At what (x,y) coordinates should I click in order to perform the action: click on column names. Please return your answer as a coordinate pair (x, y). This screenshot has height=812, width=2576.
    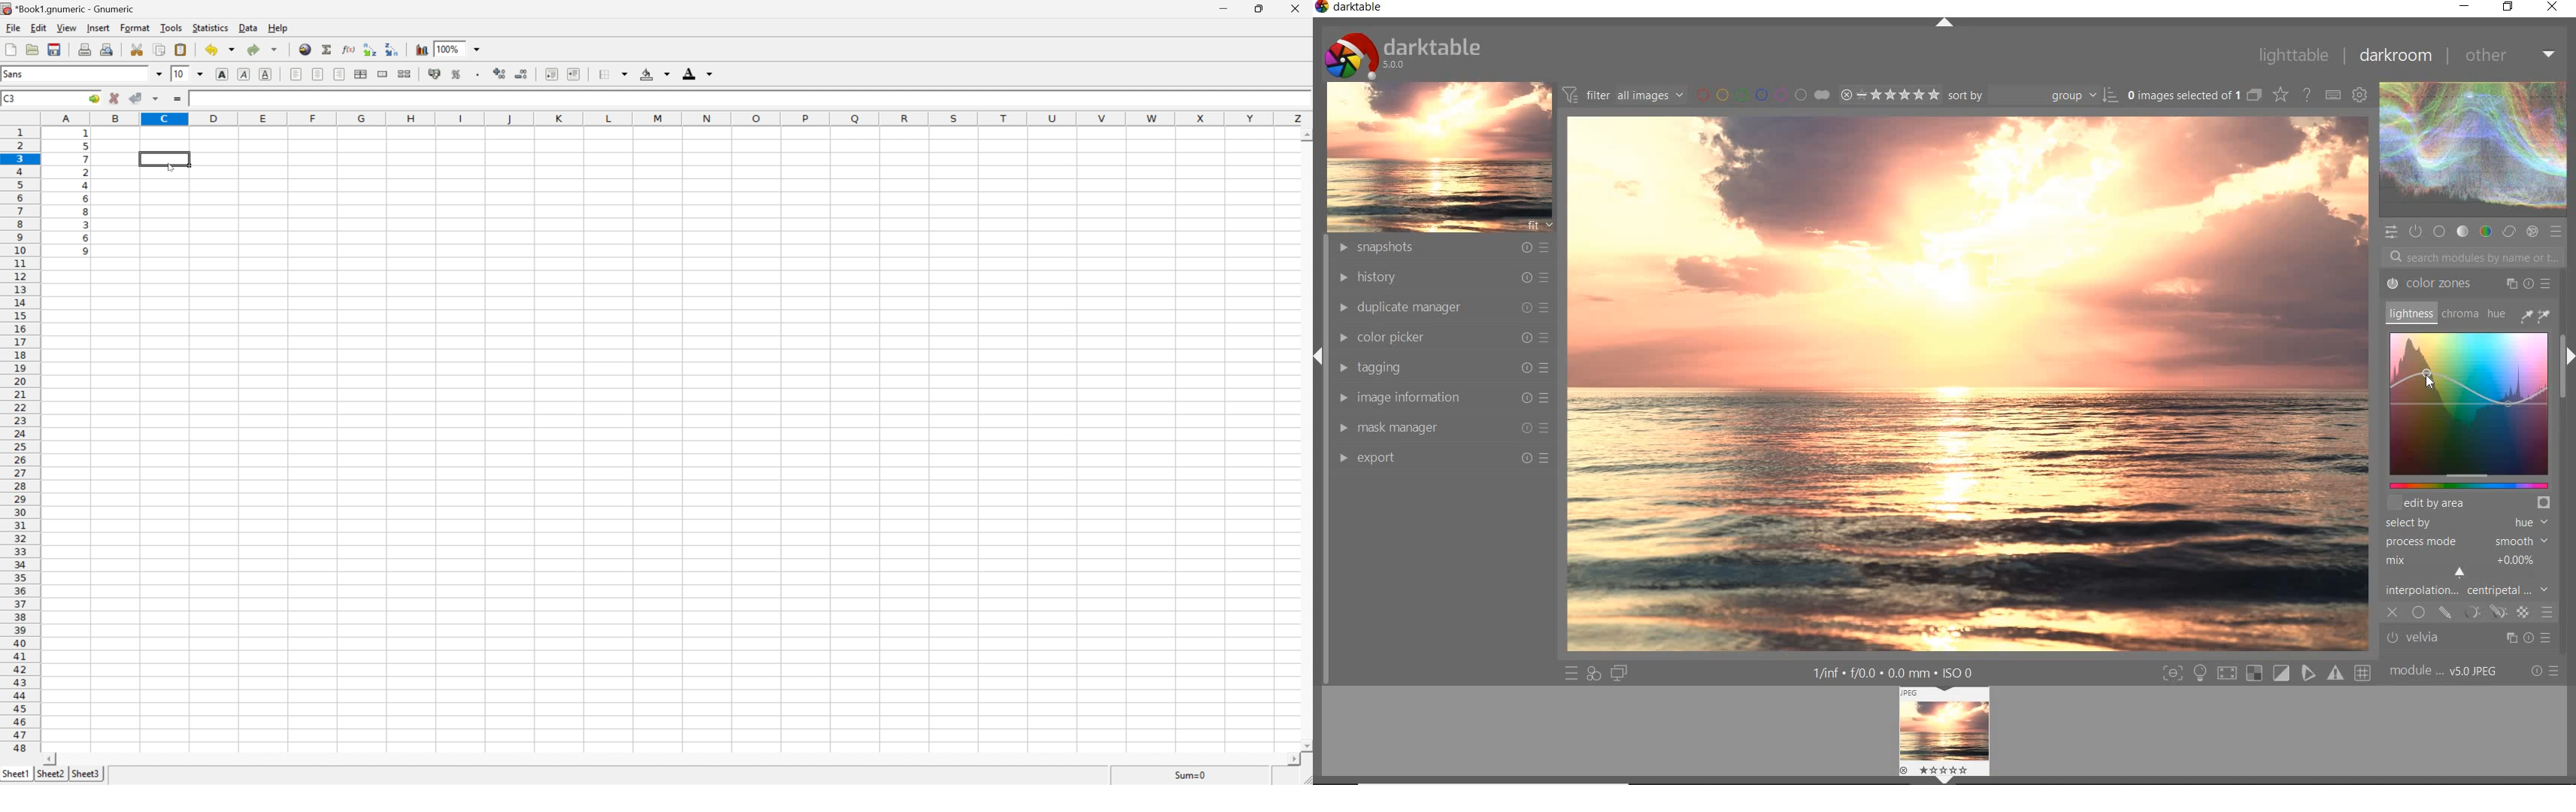
    Looking at the image, I should click on (677, 118).